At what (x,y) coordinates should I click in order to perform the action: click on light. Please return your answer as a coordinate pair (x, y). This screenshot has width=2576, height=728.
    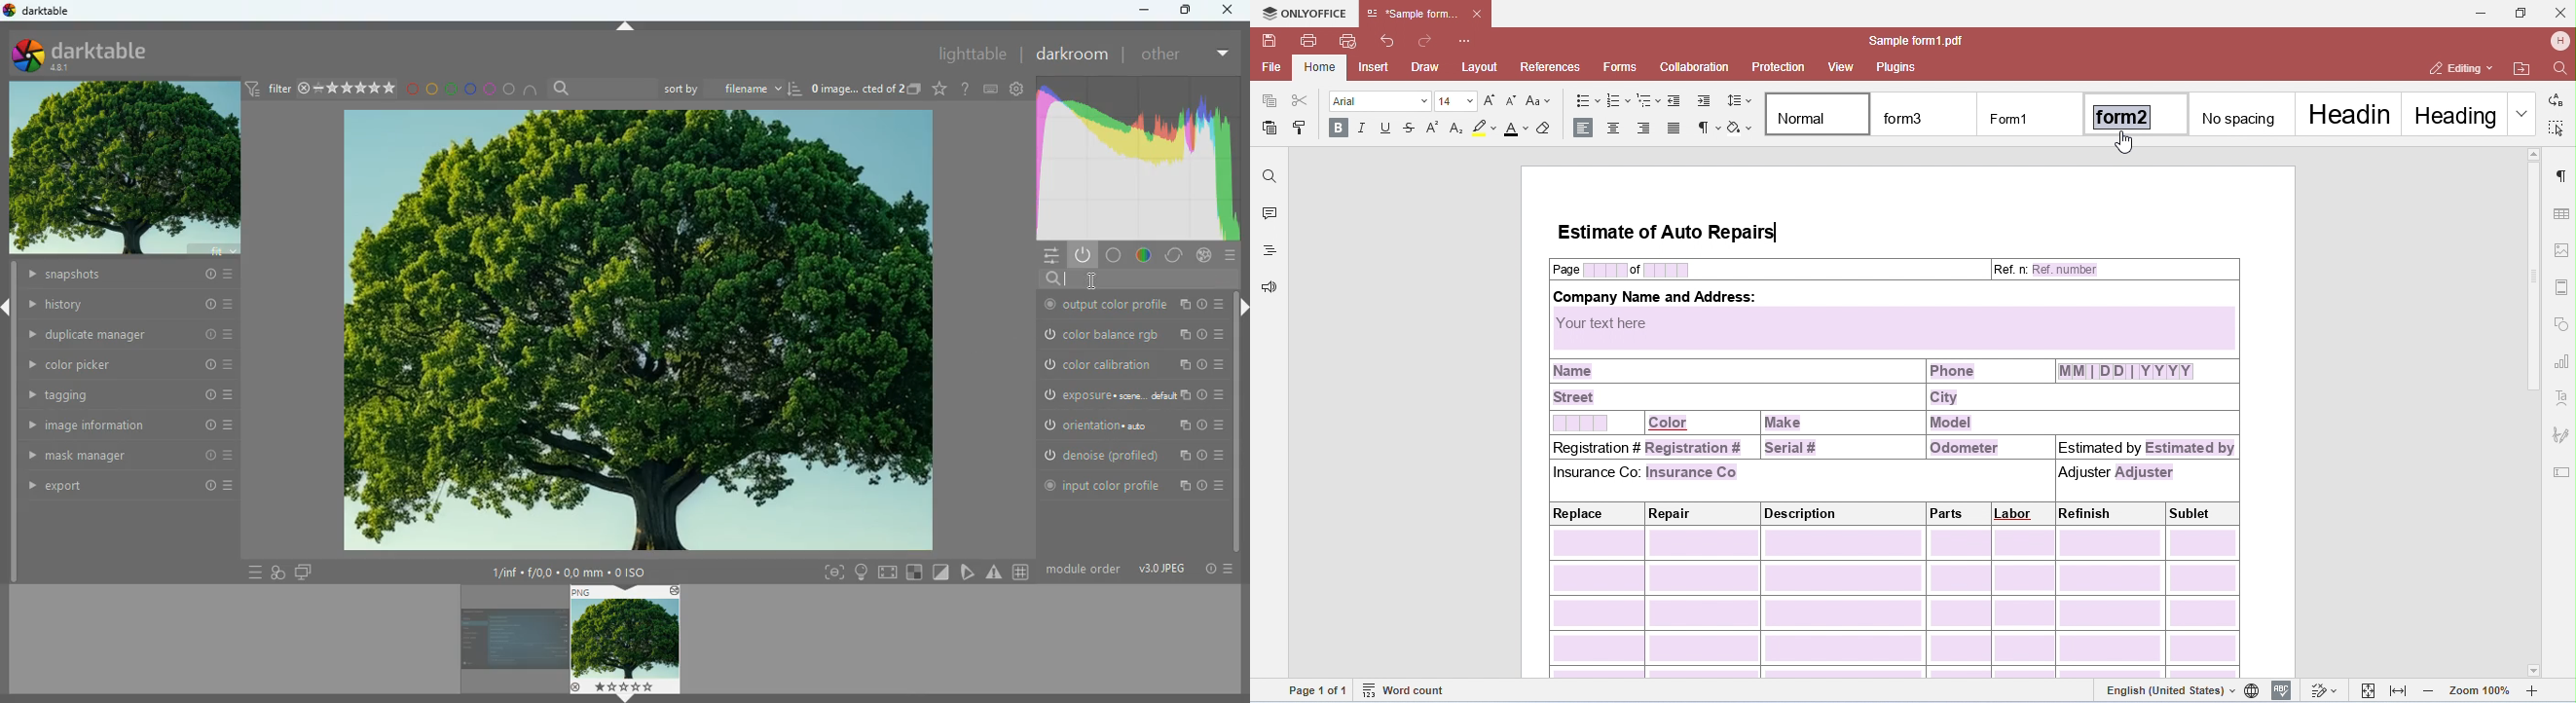
    Looking at the image, I should click on (863, 571).